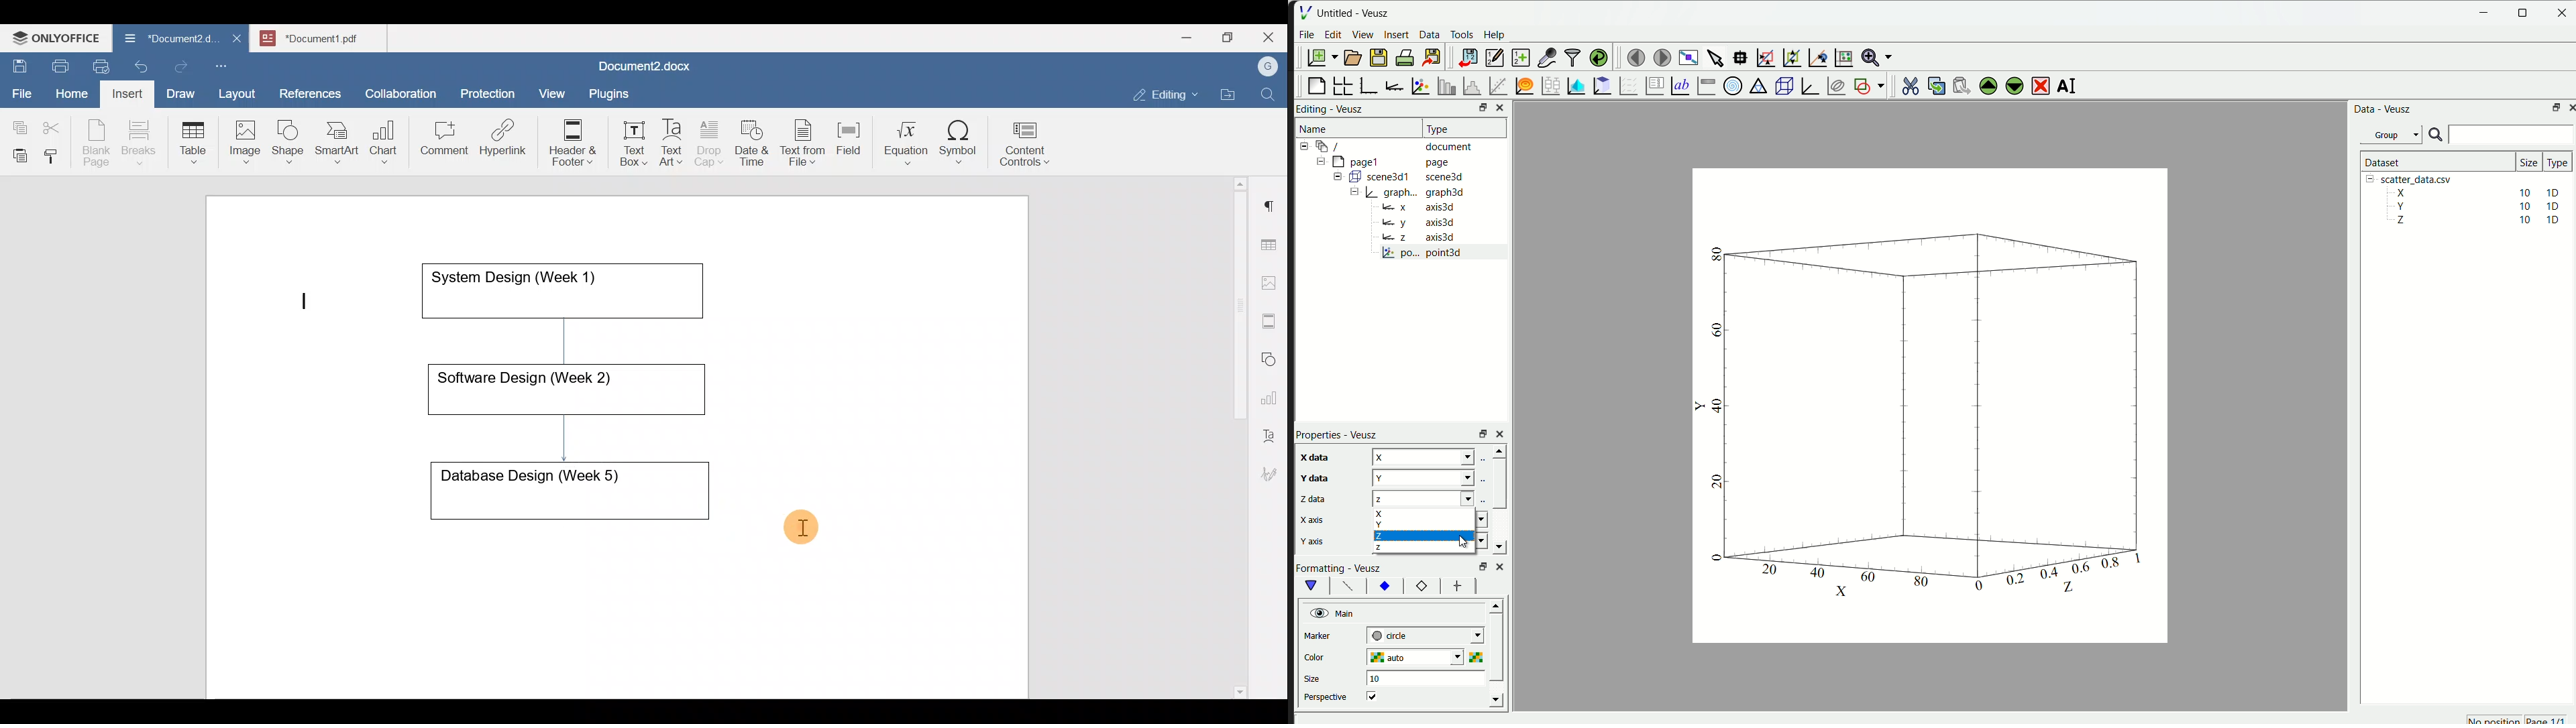  What do you see at coordinates (1440, 128) in the screenshot?
I see `| Type` at bounding box center [1440, 128].